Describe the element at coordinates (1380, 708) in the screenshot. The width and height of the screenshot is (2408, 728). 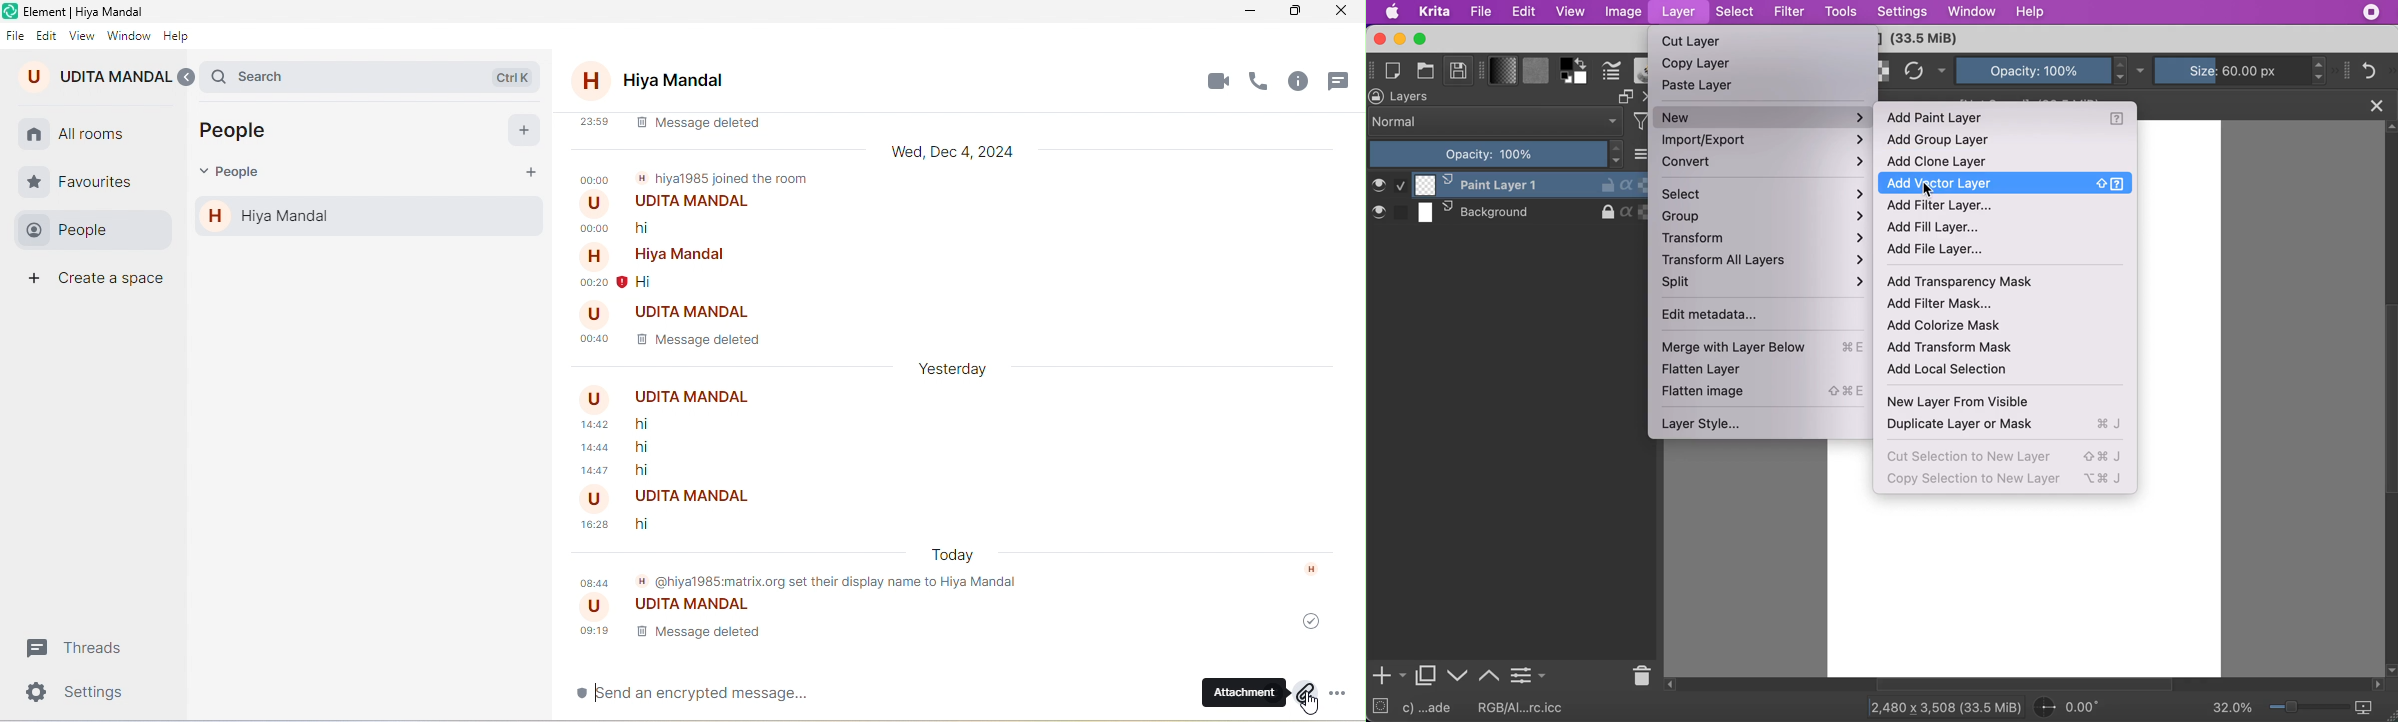
I see `no selection` at that location.